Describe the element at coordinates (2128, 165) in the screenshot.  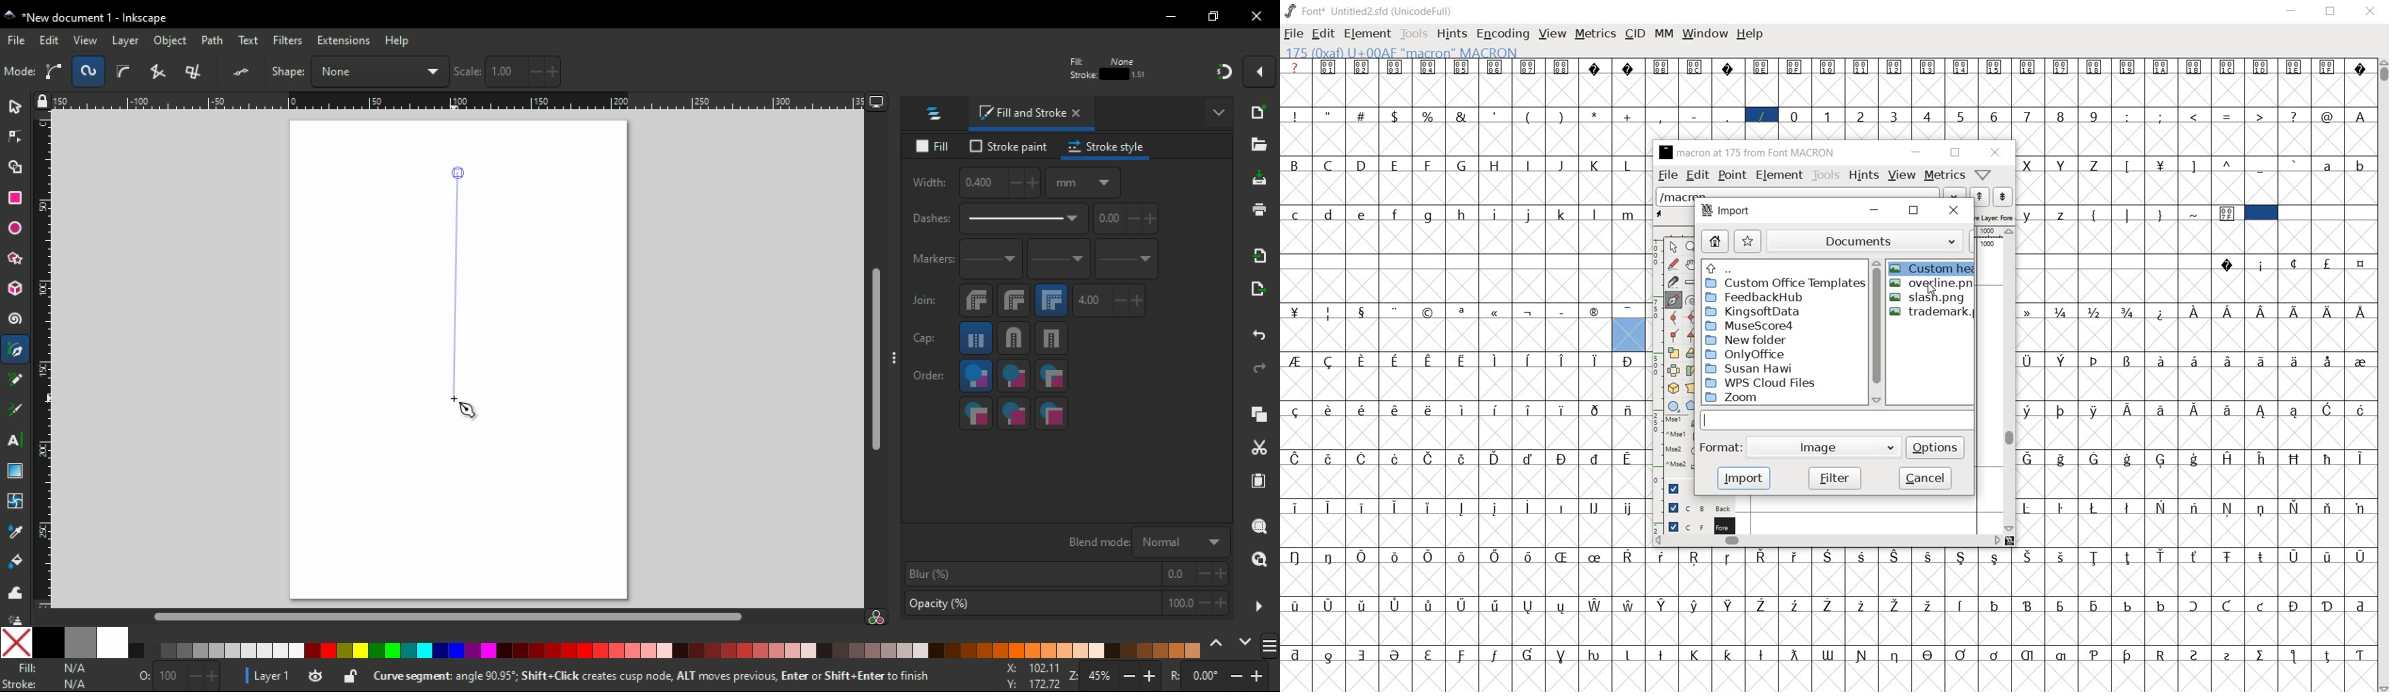
I see `[` at that location.